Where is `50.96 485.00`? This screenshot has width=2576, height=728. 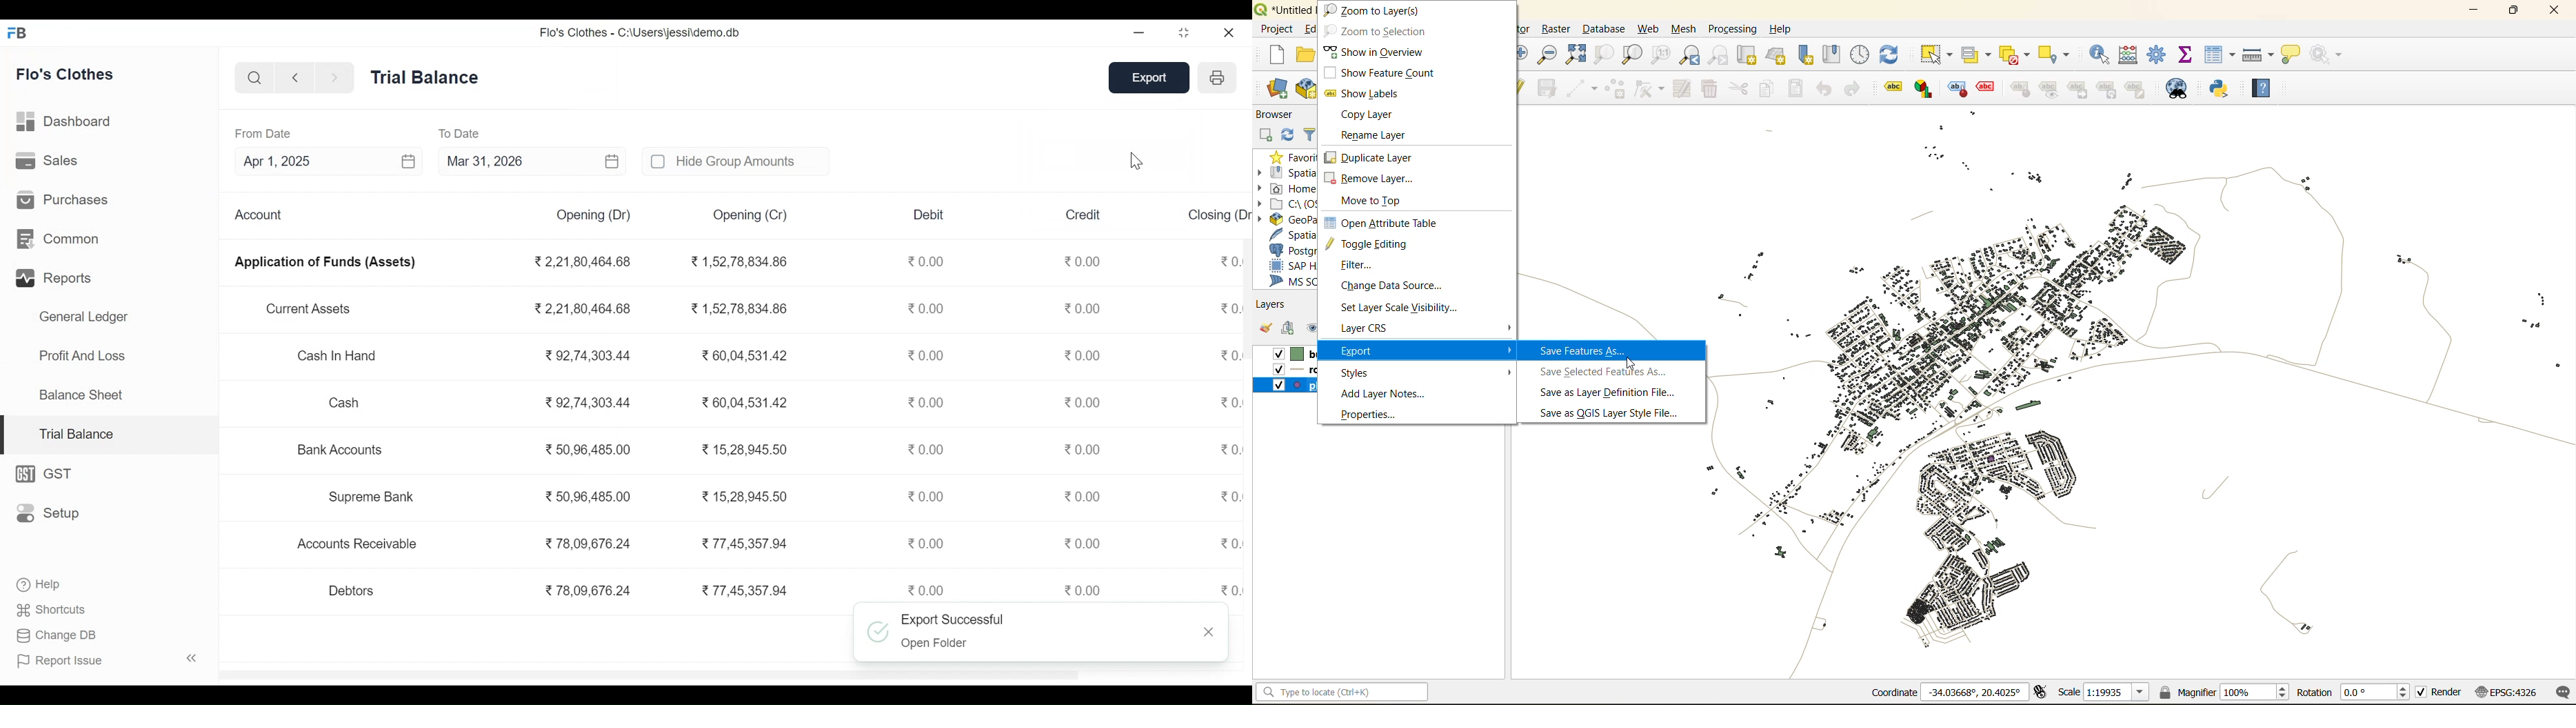
50.96 485.00 is located at coordinates (589, 448).